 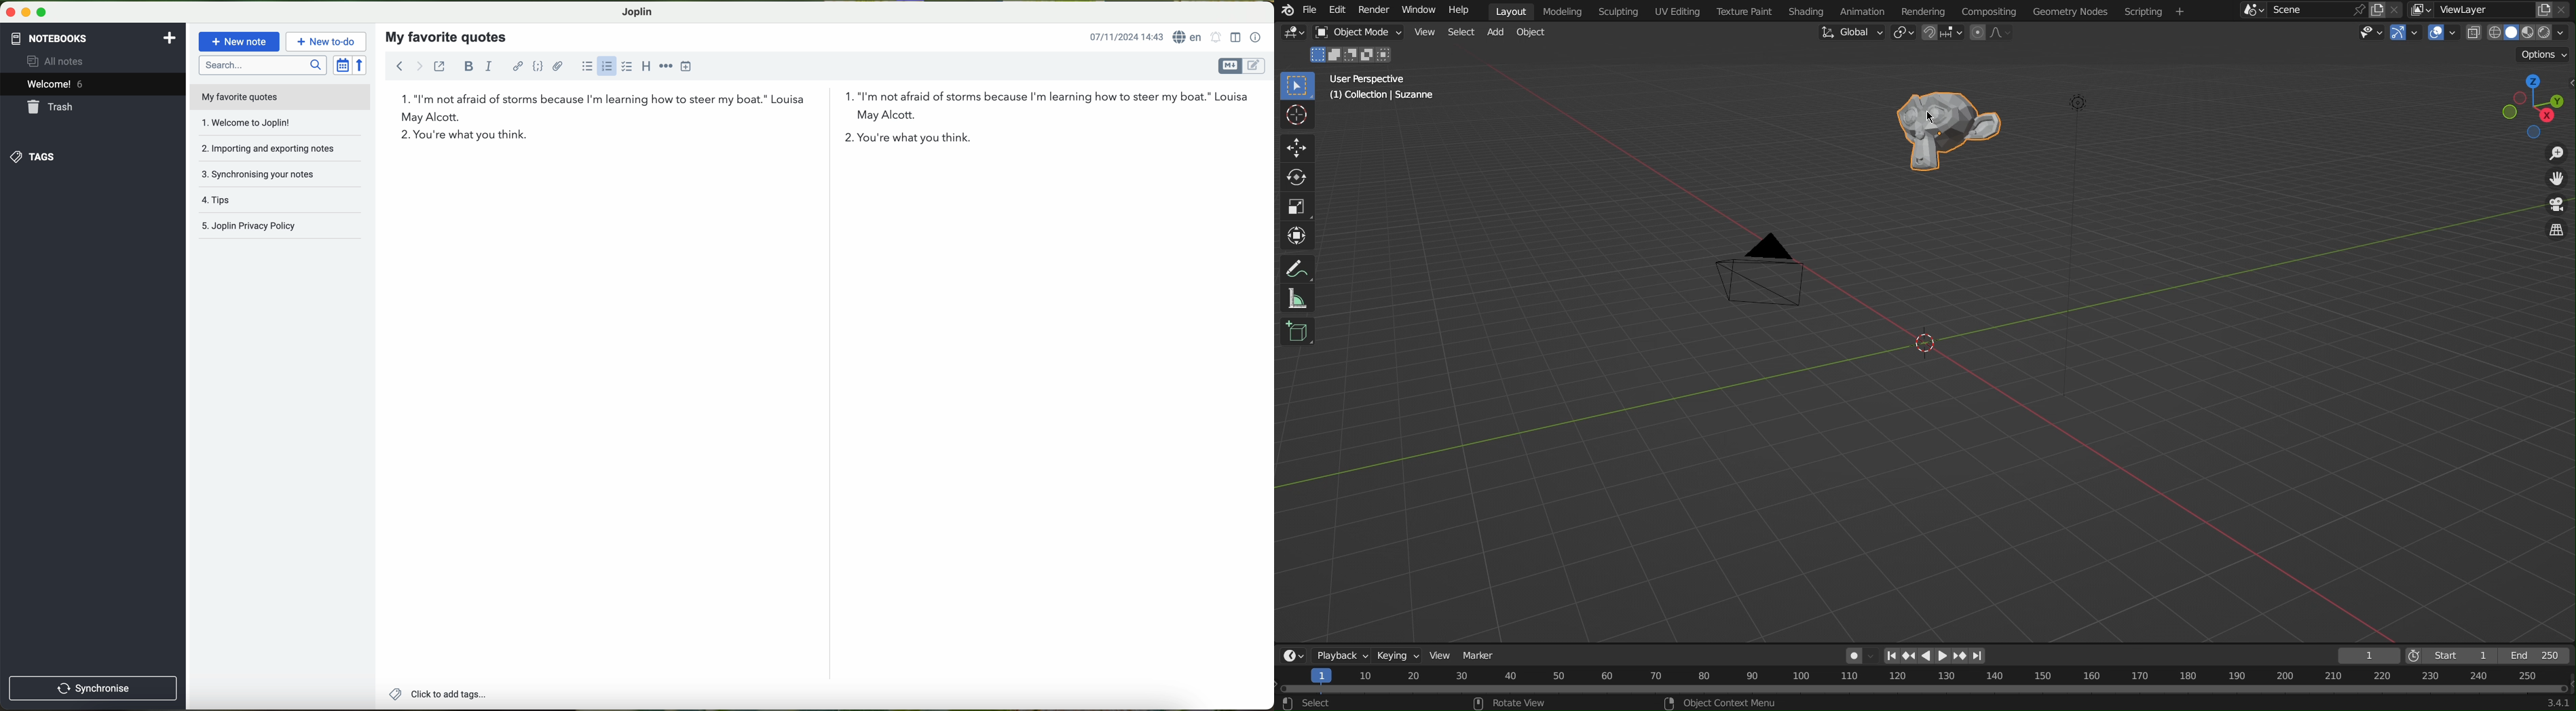 I want to click on Transform Pivot Point, so click(x=1904, y=34).